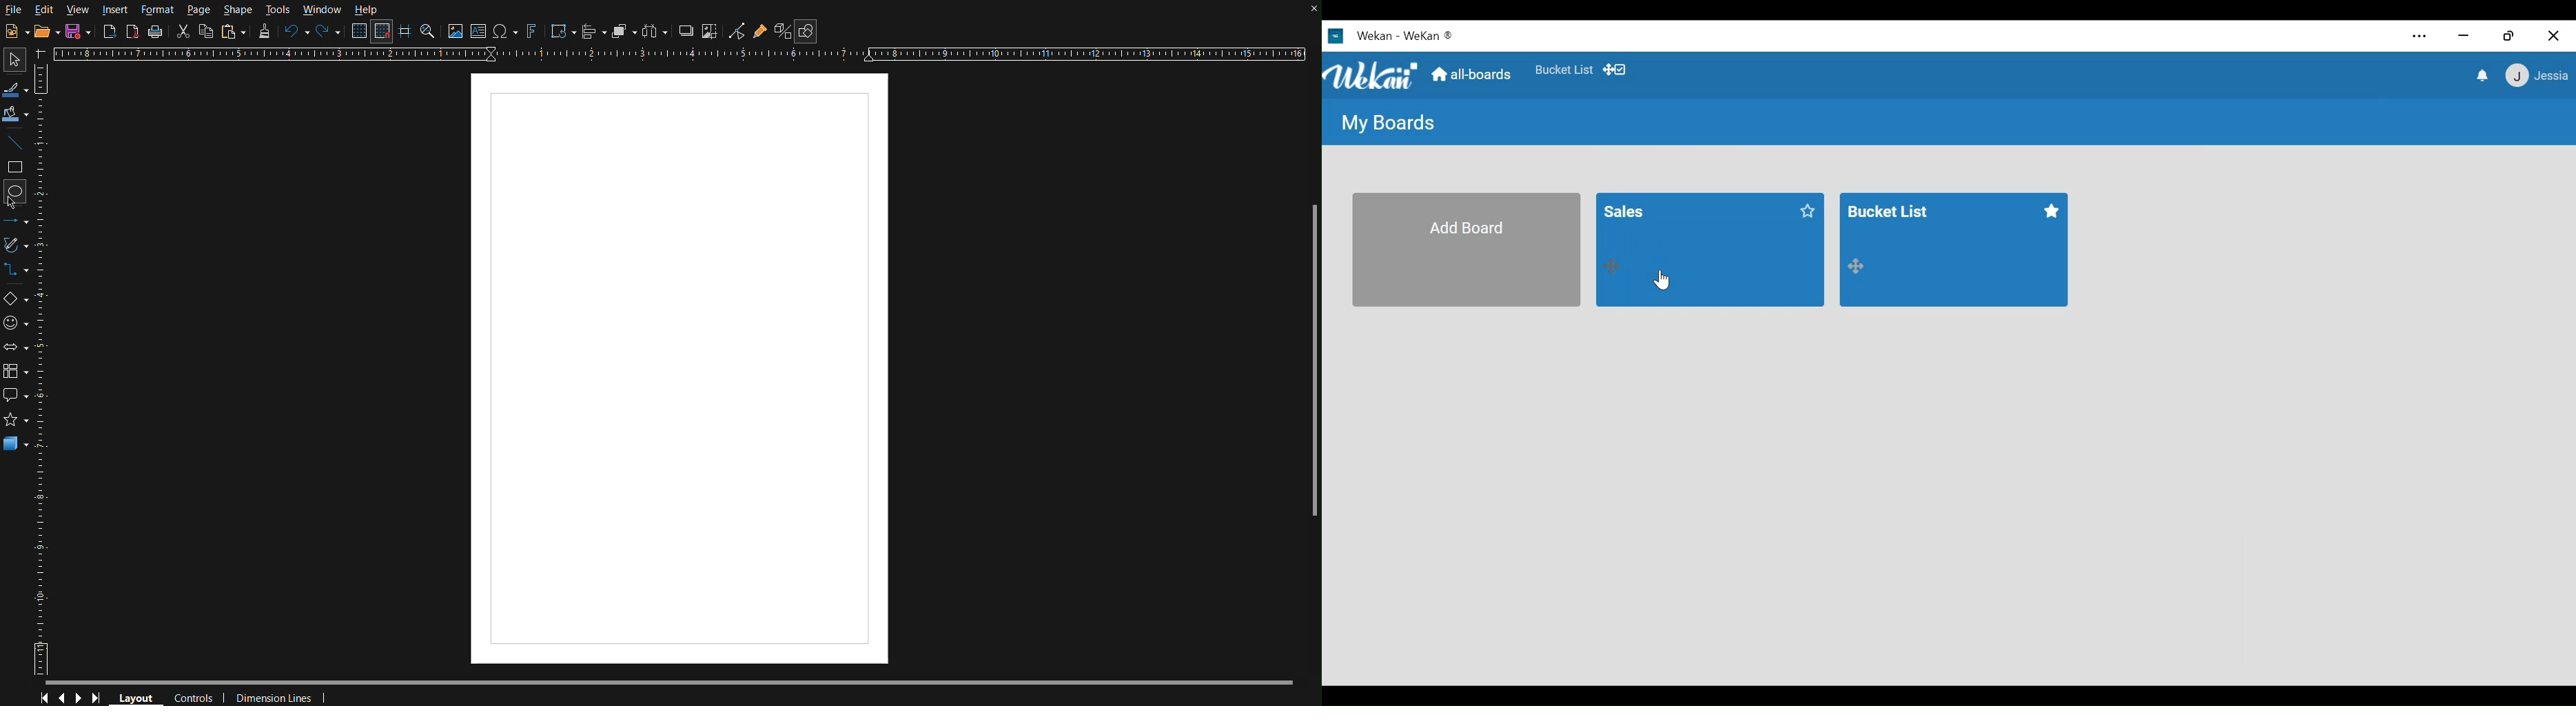 The image size is (2576, 728). Describe the element at coordinates (1807, 212) in the screenshot. I see `star` at that location.